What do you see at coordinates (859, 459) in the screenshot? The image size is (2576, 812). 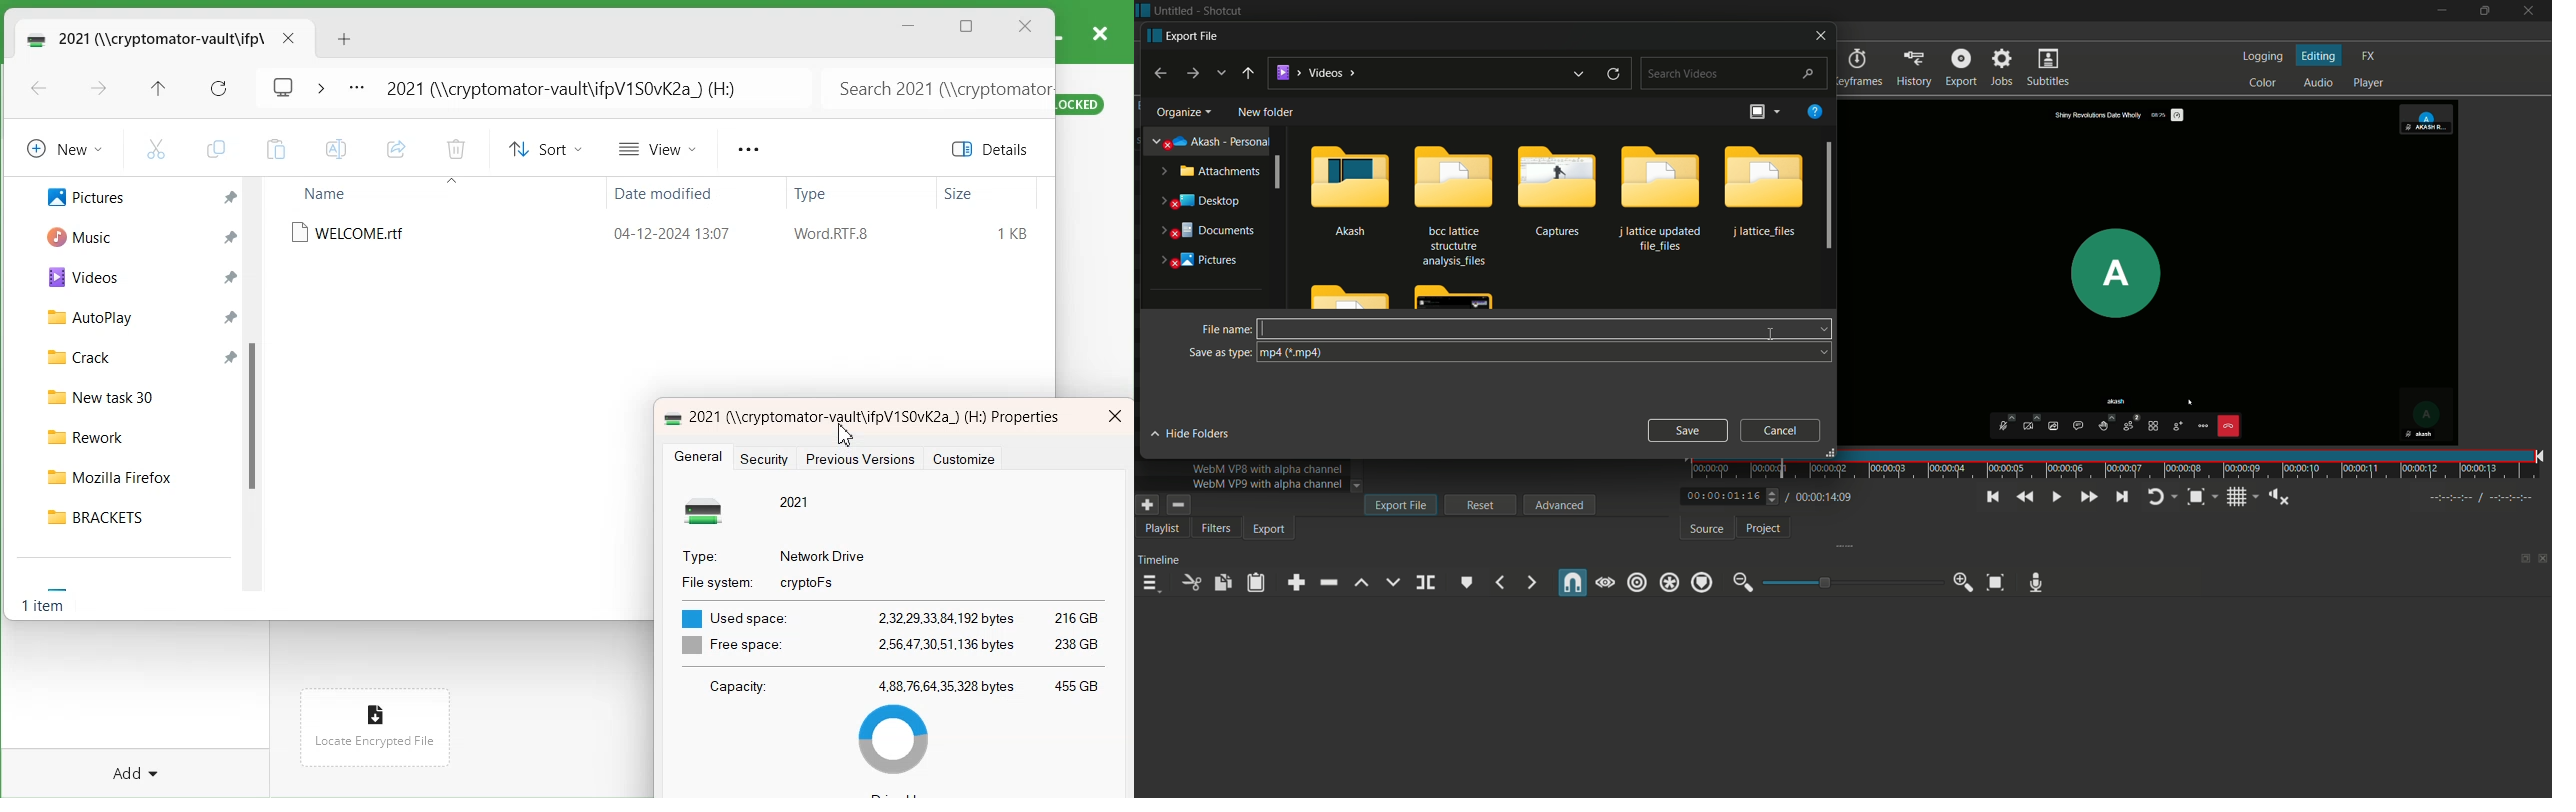 I see `Previous Versions` at bounding box center [859, 459].